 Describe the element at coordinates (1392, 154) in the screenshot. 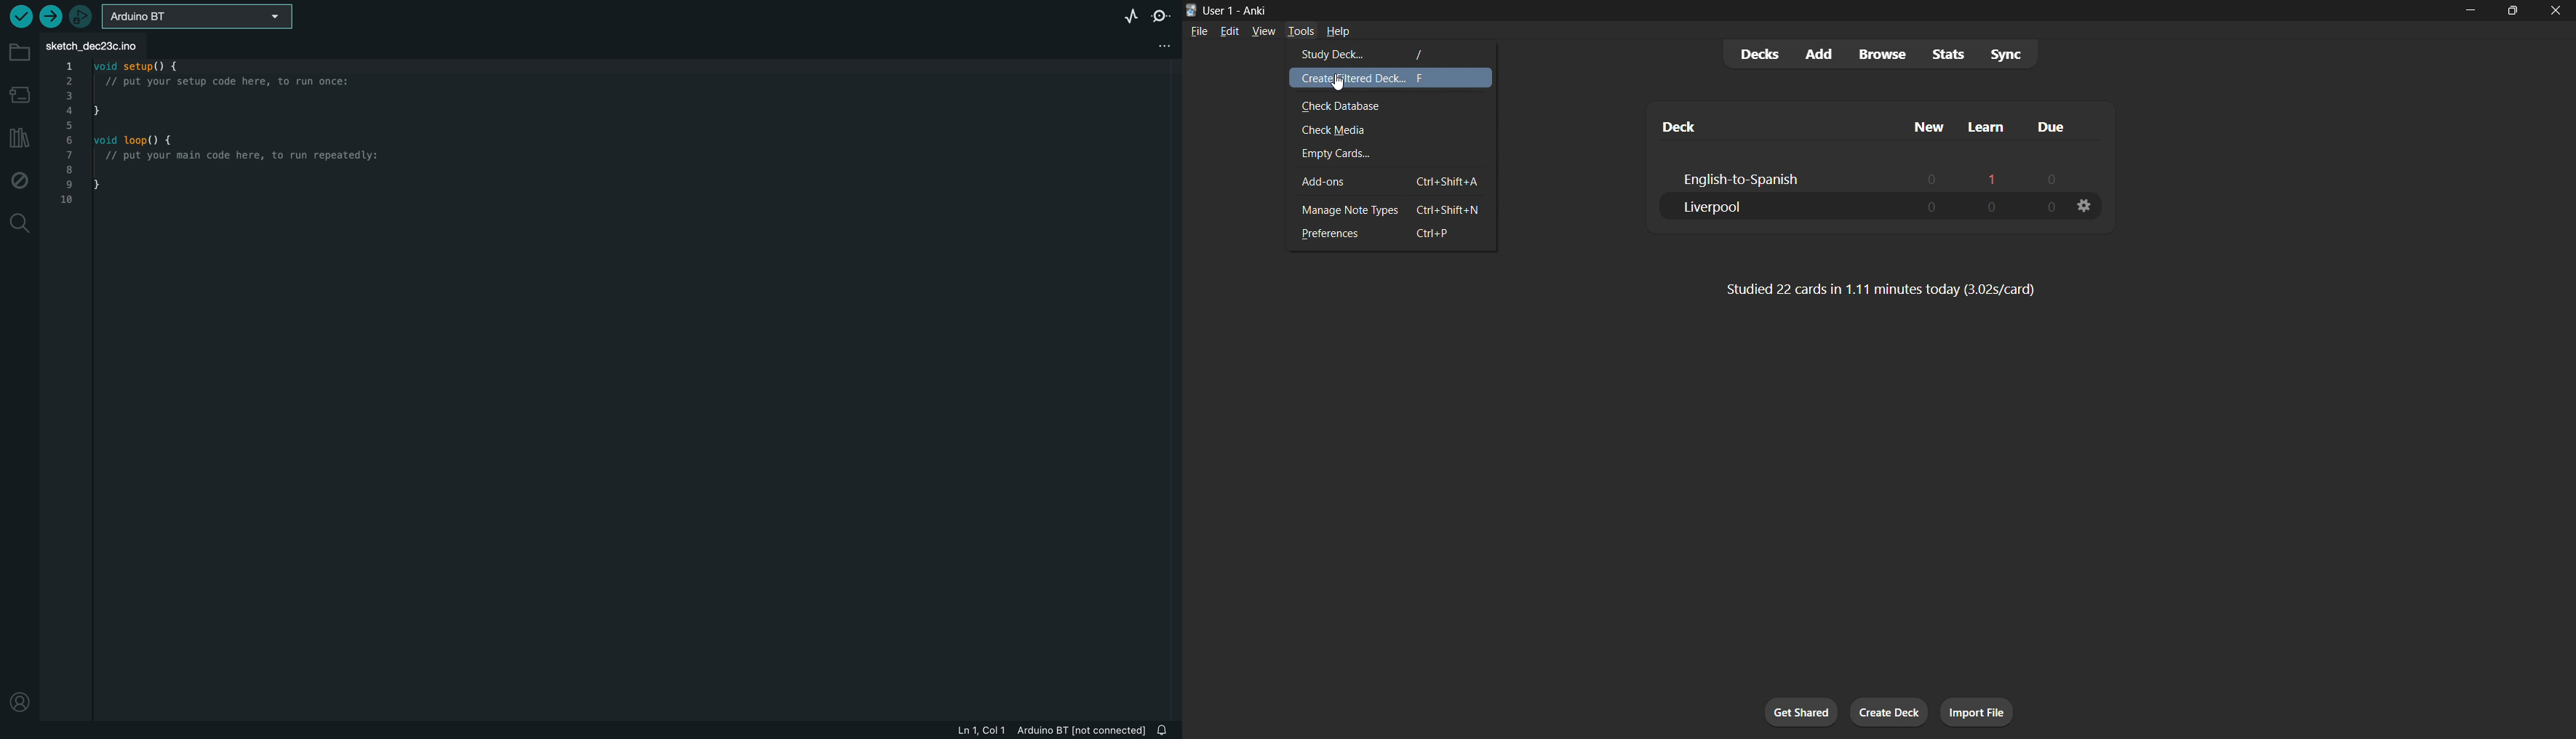

I see `empty cards` at that location.